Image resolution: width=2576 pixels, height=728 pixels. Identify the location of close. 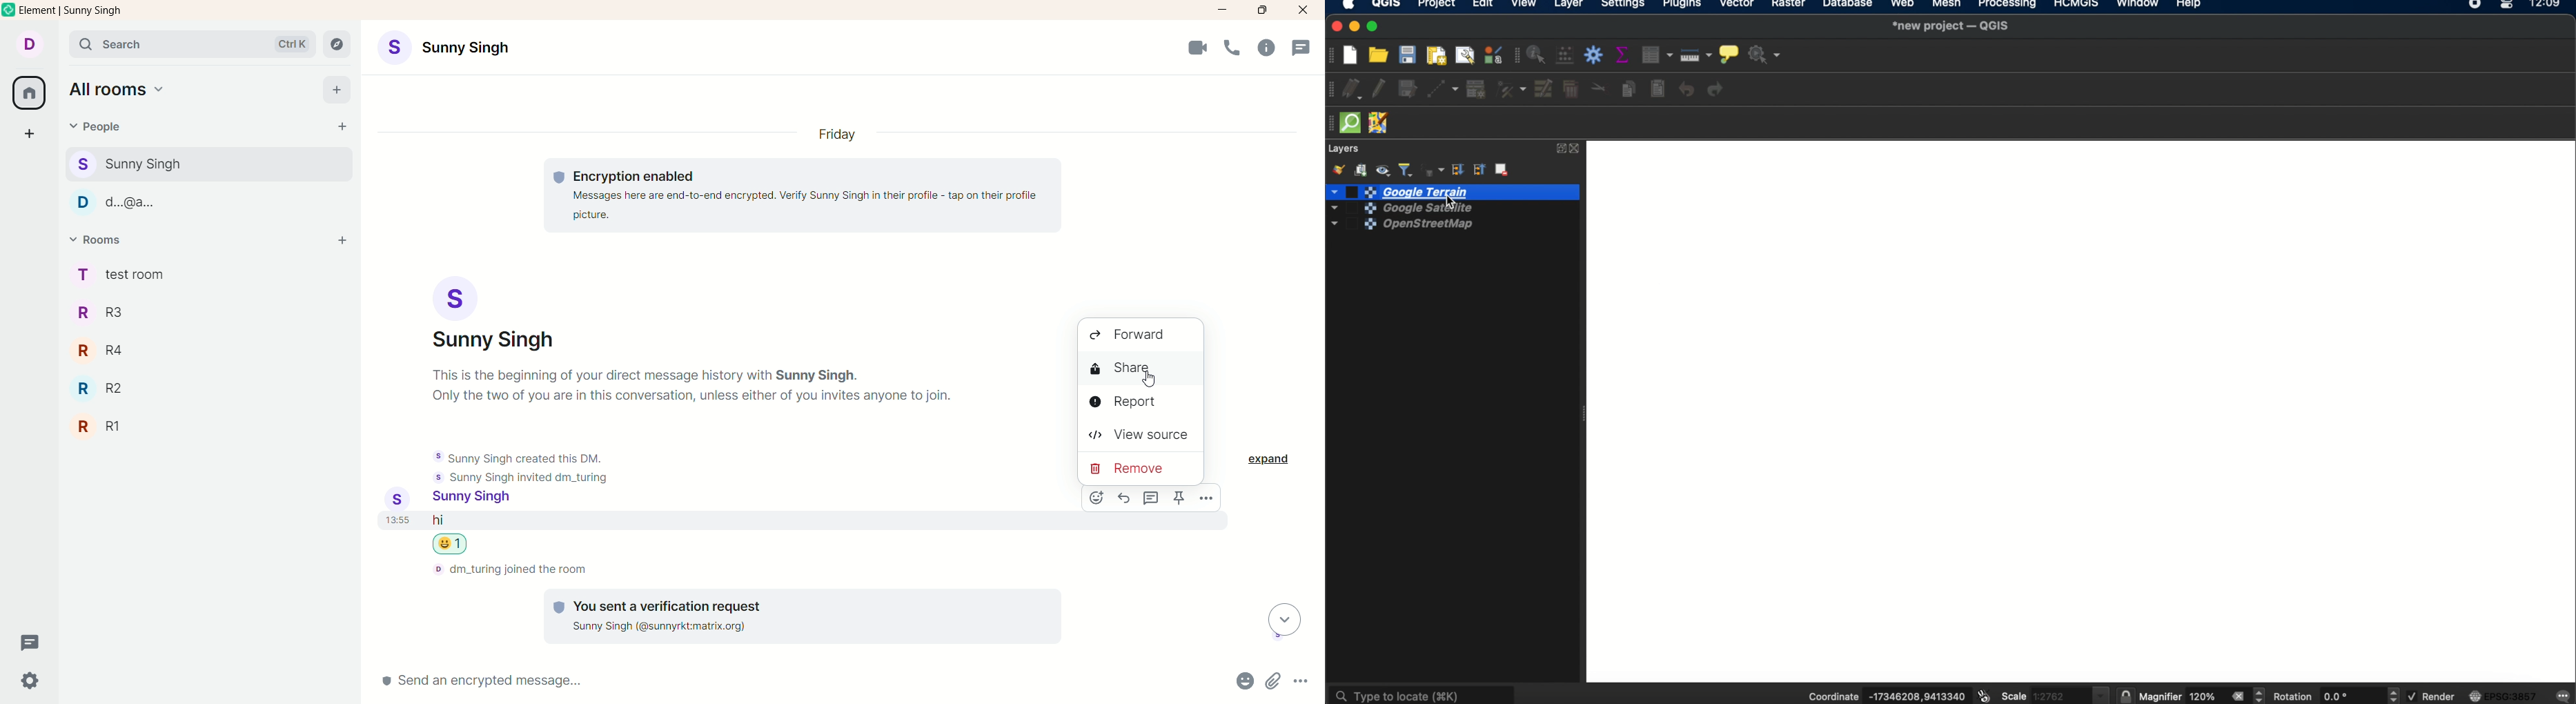
(2237, 696).